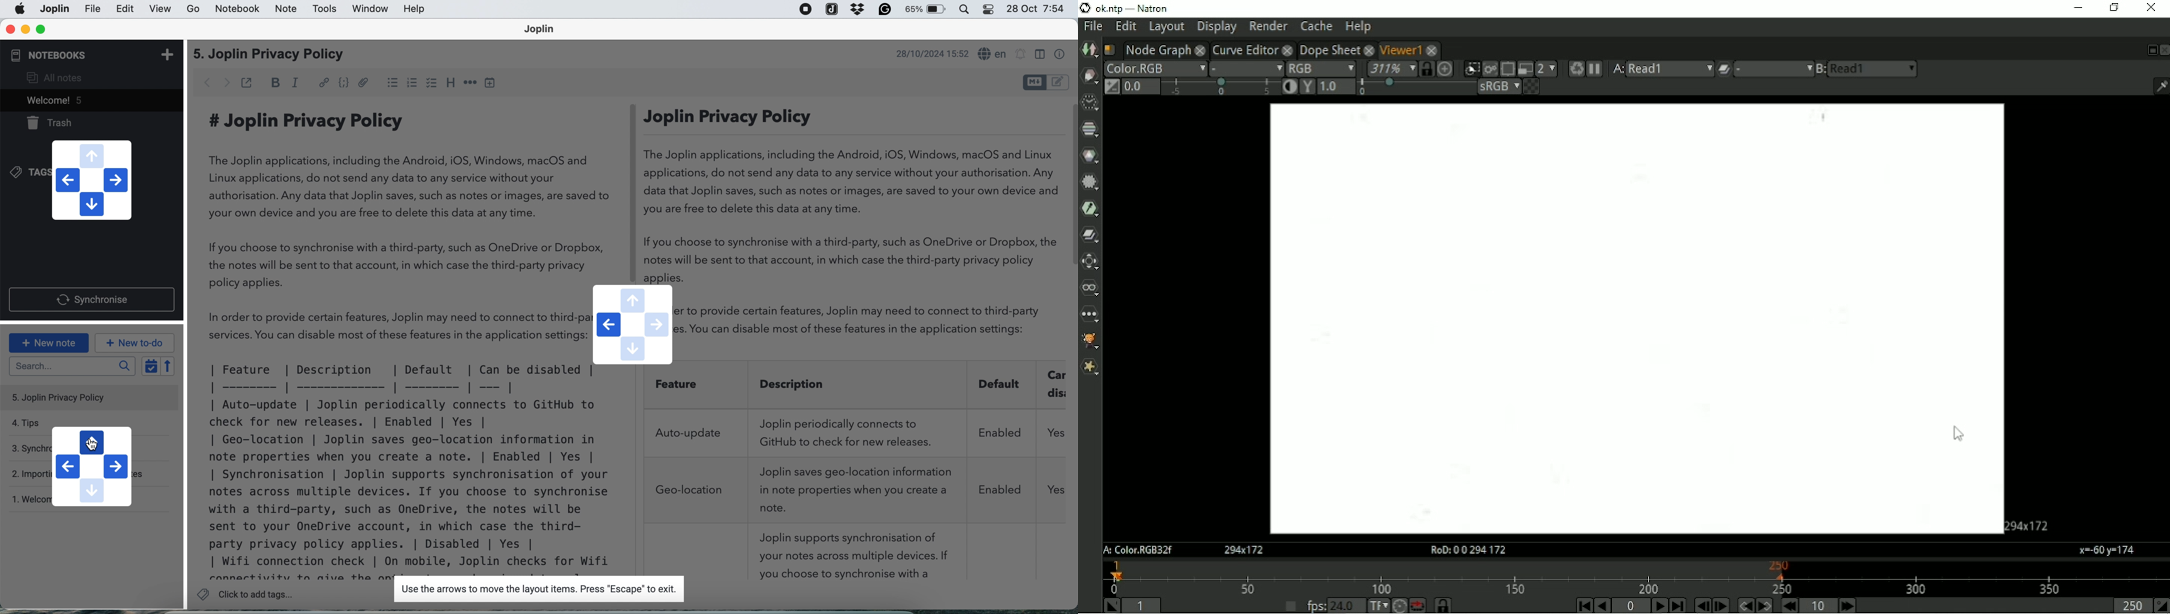 This screenshot has width=2184, height=616. I want to click on read1, so click(1670, 69).